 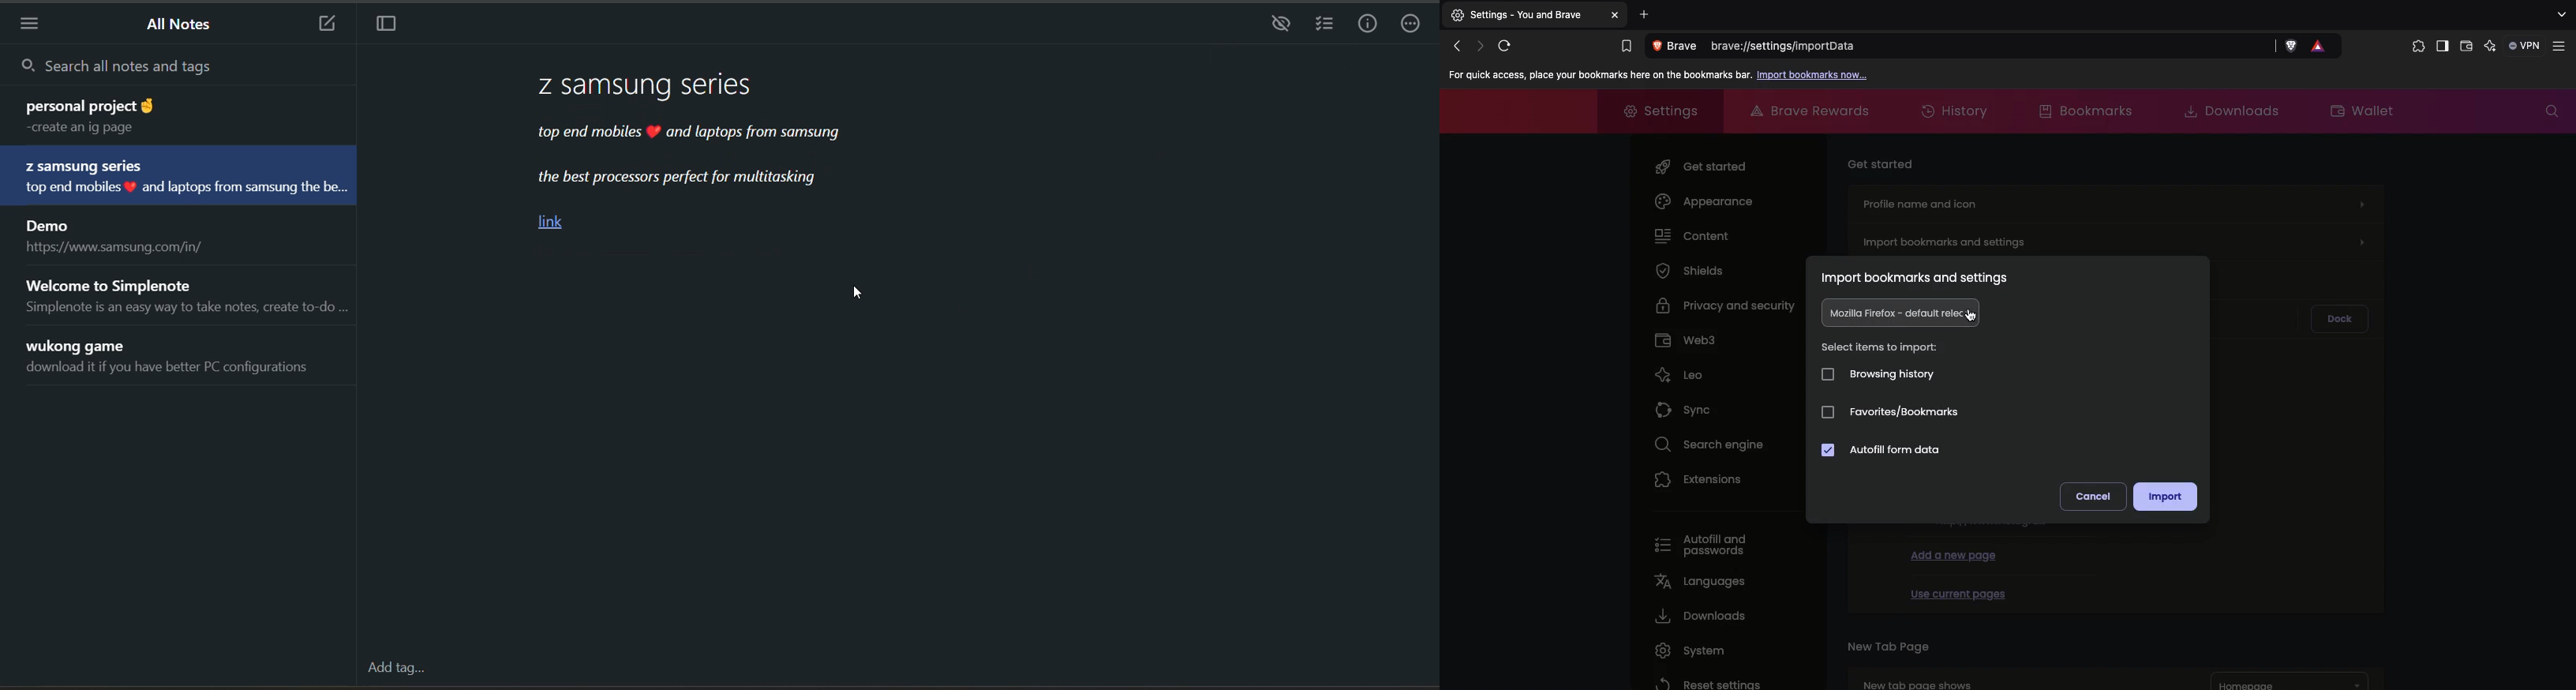 What do you see at coordinates (394, 26) in the screenshot?
I see `toggle focus mode` at bounding box center [394, 26].